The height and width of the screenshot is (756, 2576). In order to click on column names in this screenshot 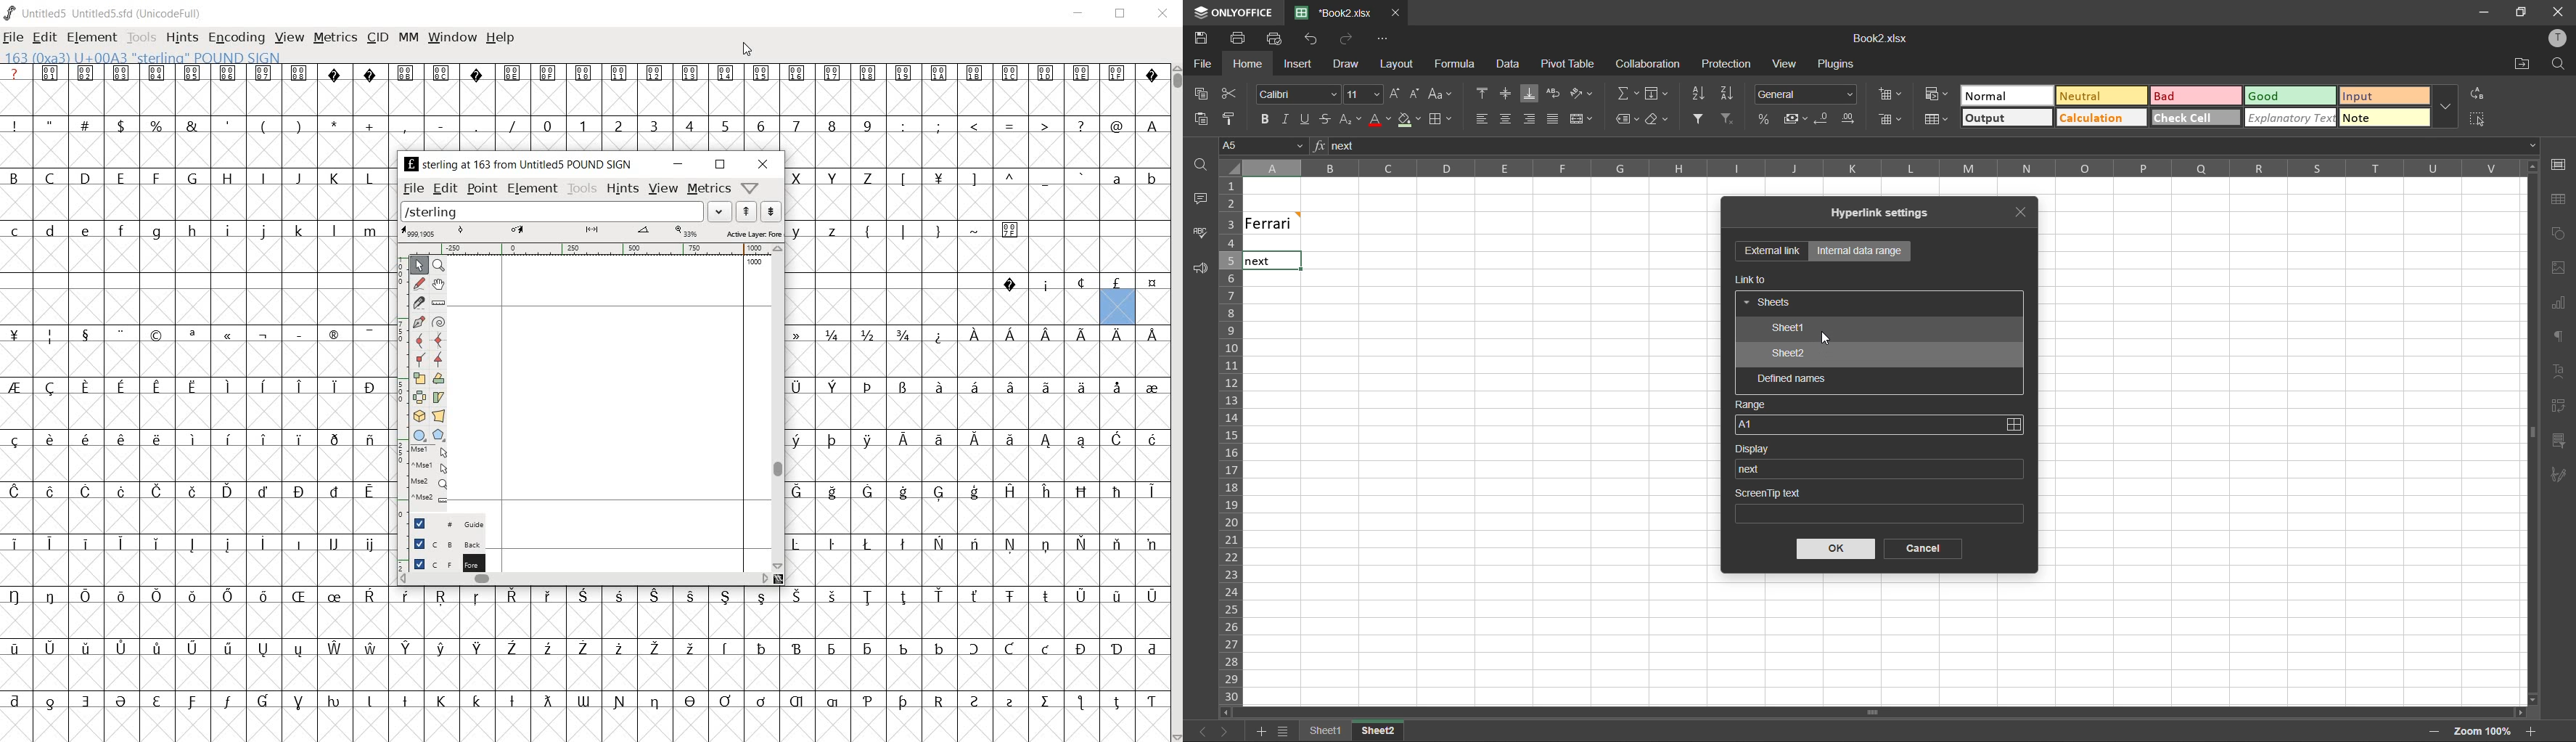, I will do `click(1872, 167)`.